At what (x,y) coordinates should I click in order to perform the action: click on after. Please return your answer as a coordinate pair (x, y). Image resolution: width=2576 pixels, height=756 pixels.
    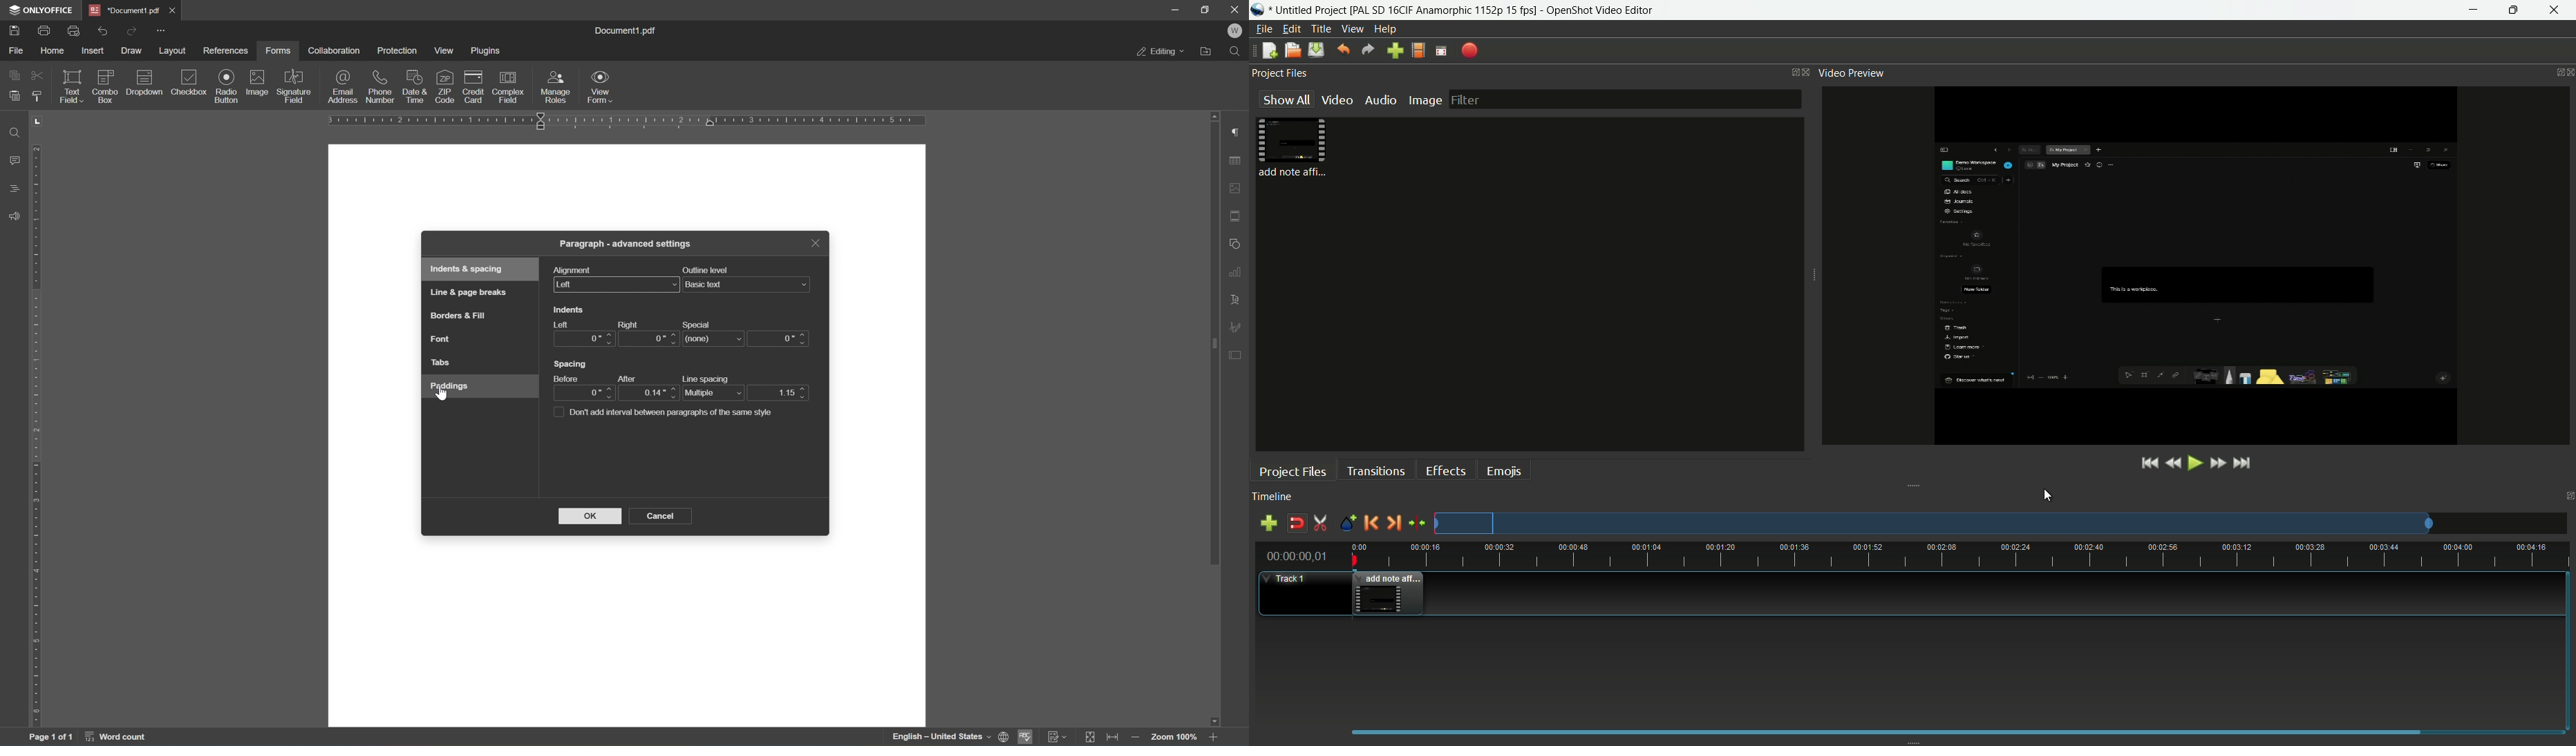
    Looking at the image, I should click on (628, 376).